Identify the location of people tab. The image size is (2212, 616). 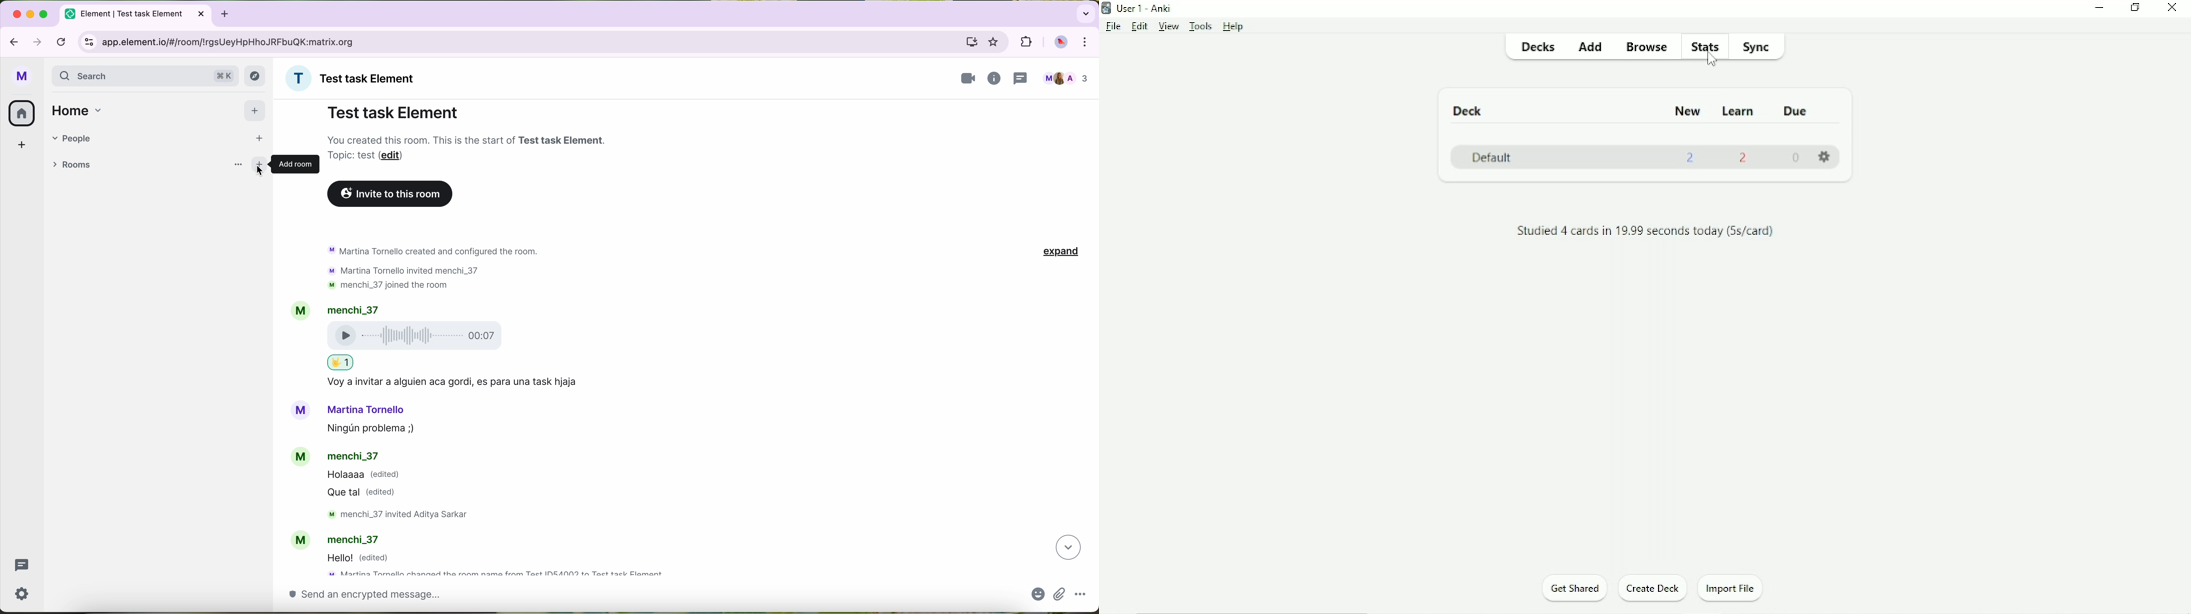
(159, 138).